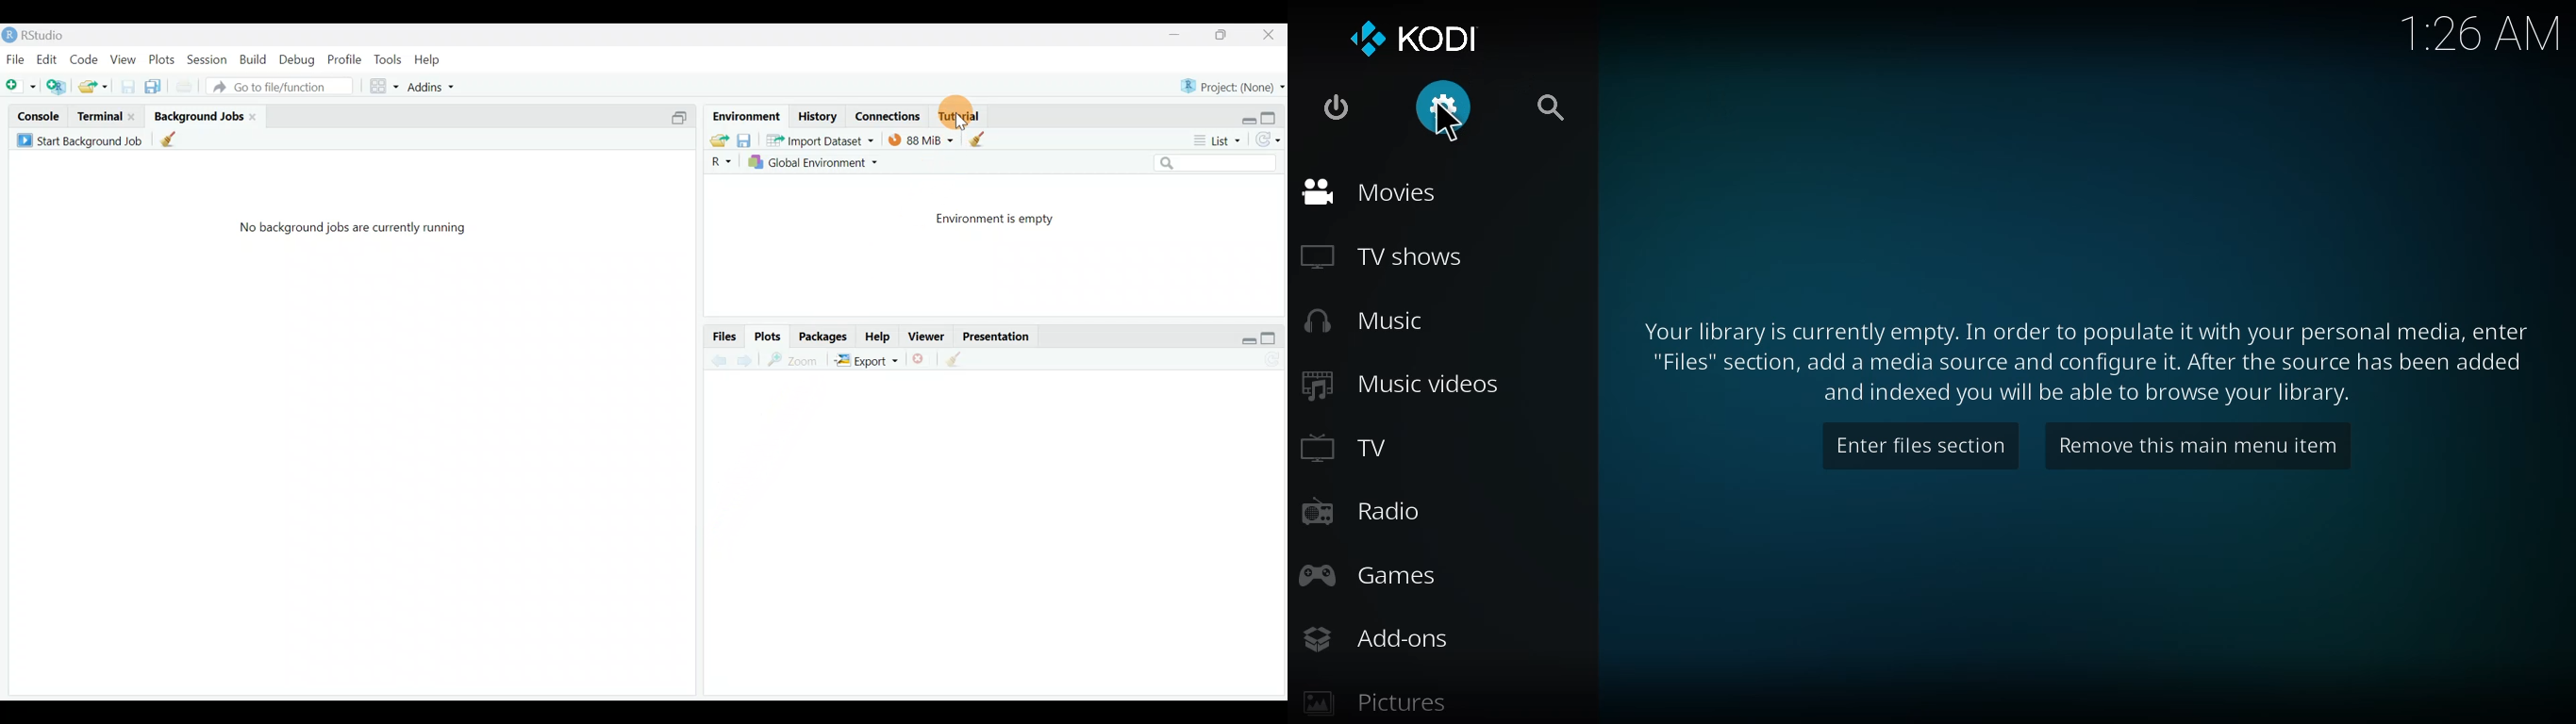 This screenshot has height=728, width=2576. I want to click on Maximize, so click(1228, 36).